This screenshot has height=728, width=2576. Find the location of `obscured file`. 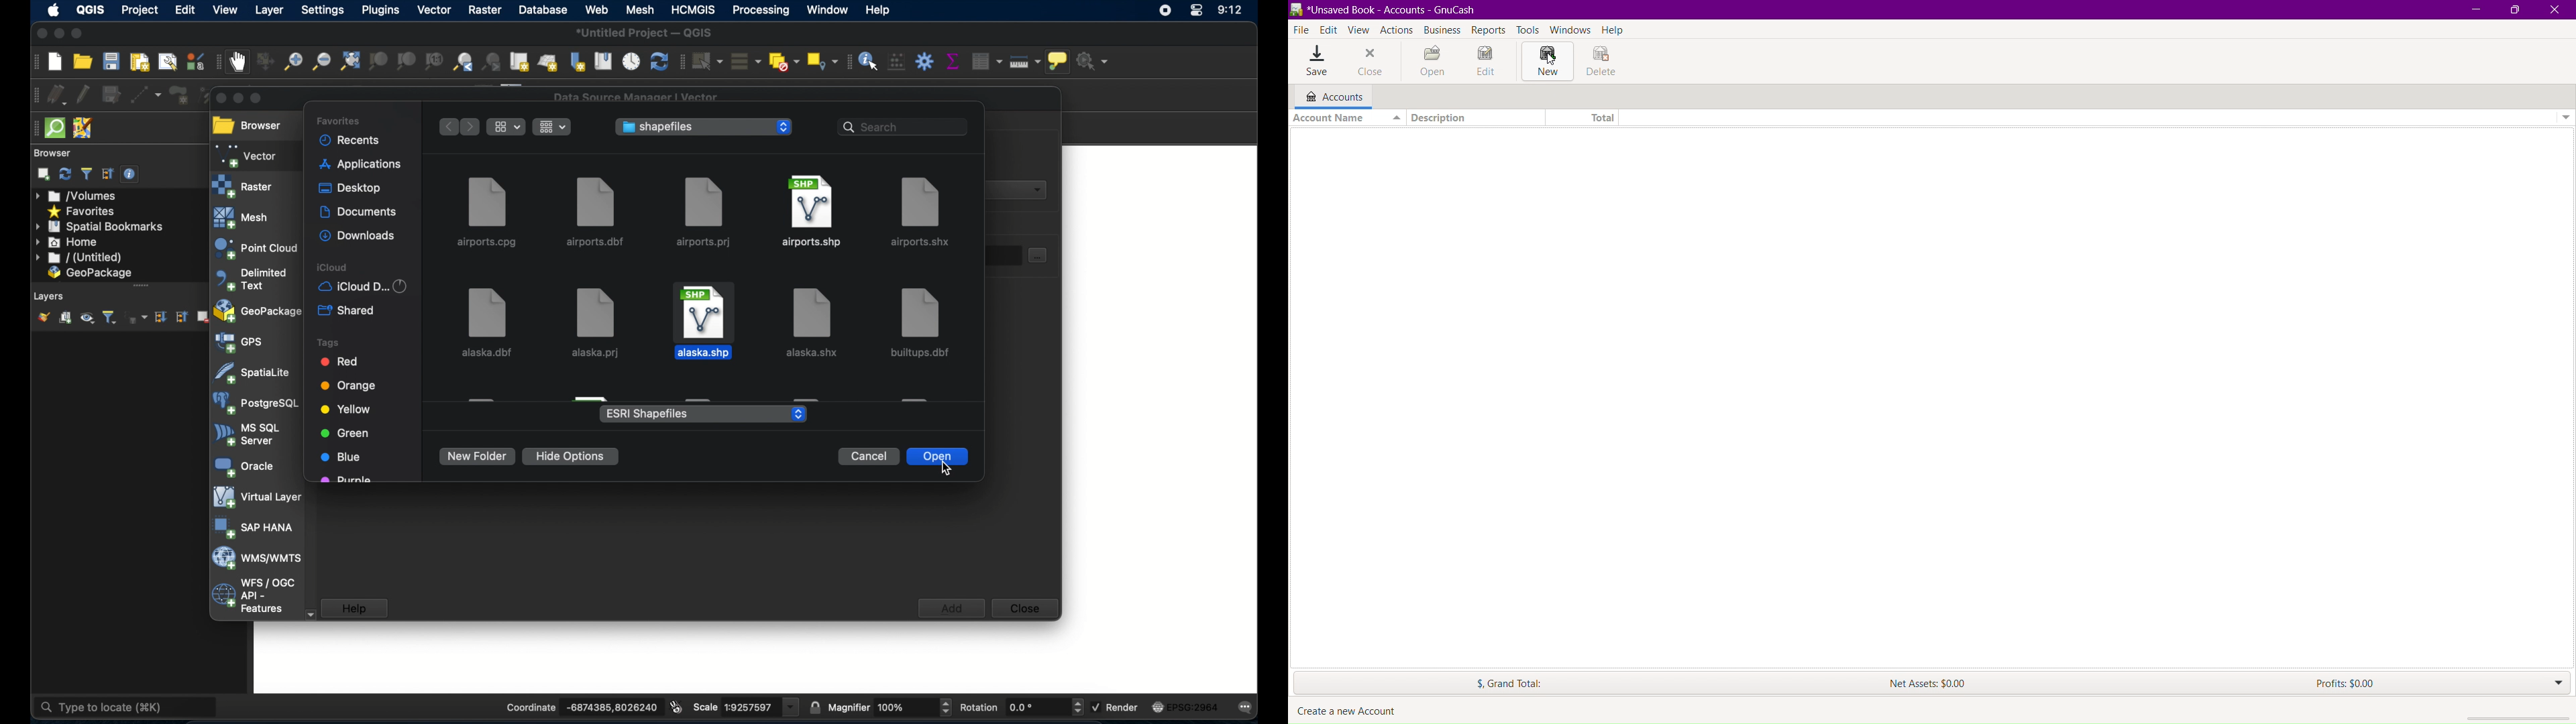

obscured file is located at coordinates (914, 400).